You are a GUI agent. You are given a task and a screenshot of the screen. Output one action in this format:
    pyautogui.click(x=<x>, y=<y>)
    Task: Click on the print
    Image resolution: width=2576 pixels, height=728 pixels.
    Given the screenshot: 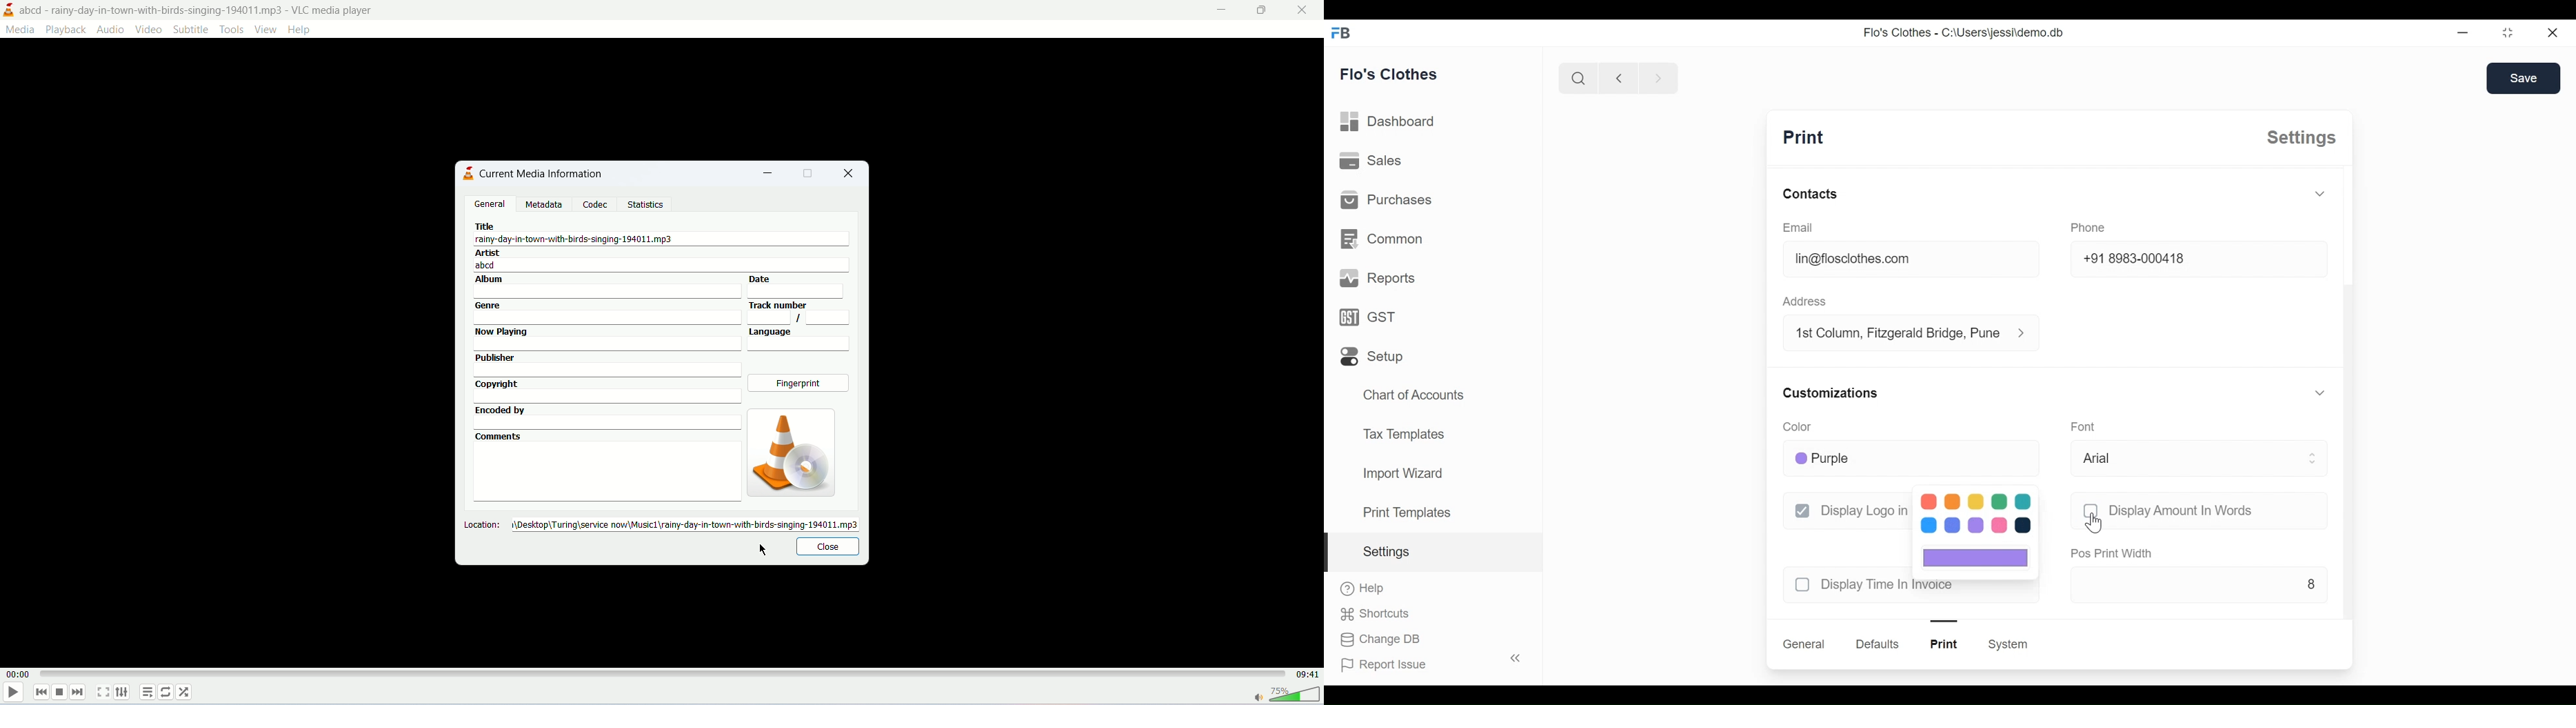 What is the action you would take?
    pyautogui.click(x=1803, y=138)
    